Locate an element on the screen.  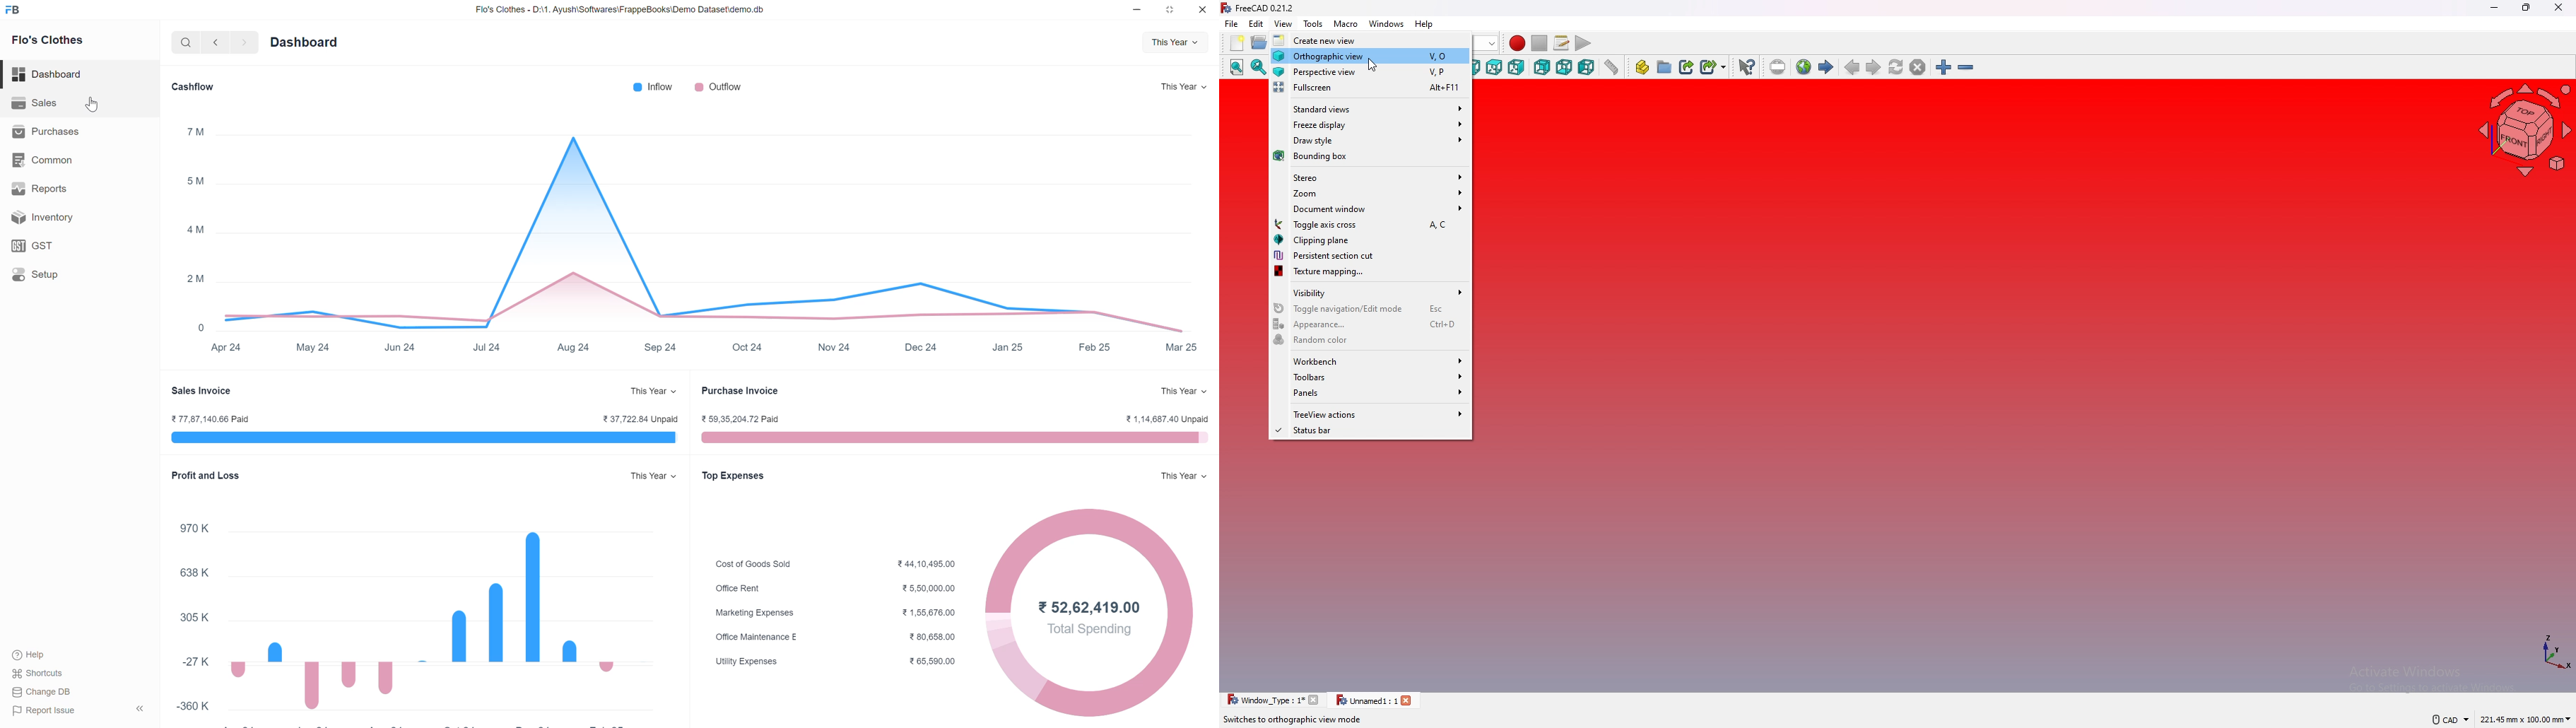
donut chart is located at coordinates (1184, 617).